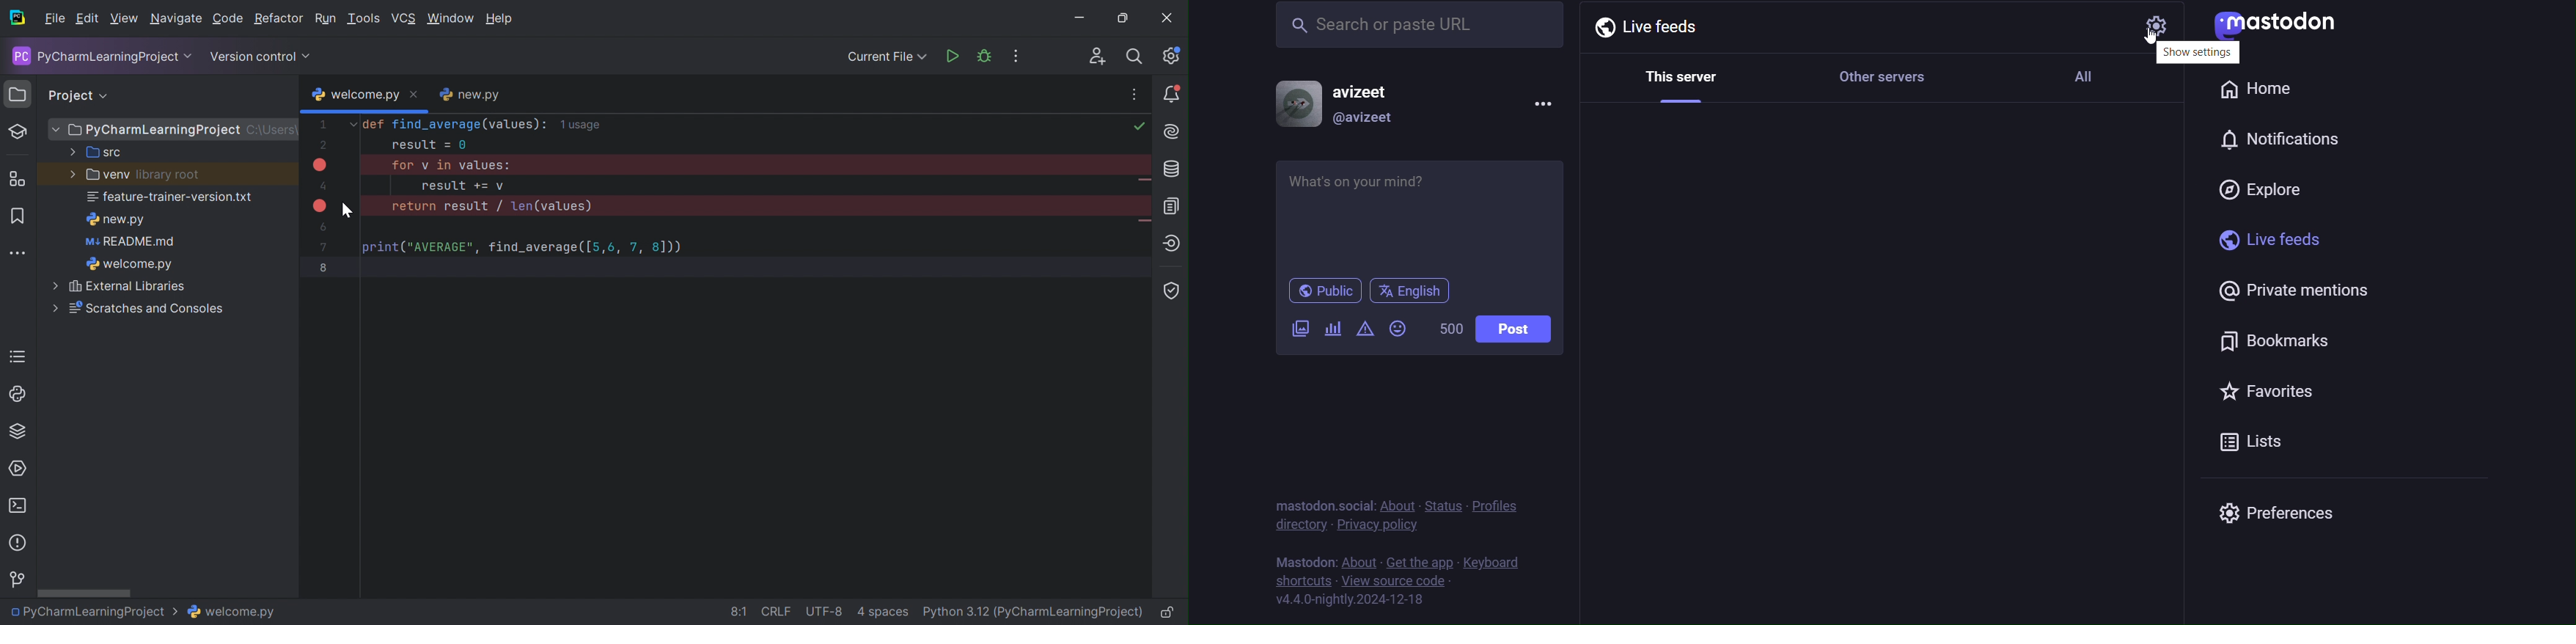 This screenshot has height=644, width=2576. I want to click on private mentions, so click(2303, 294).